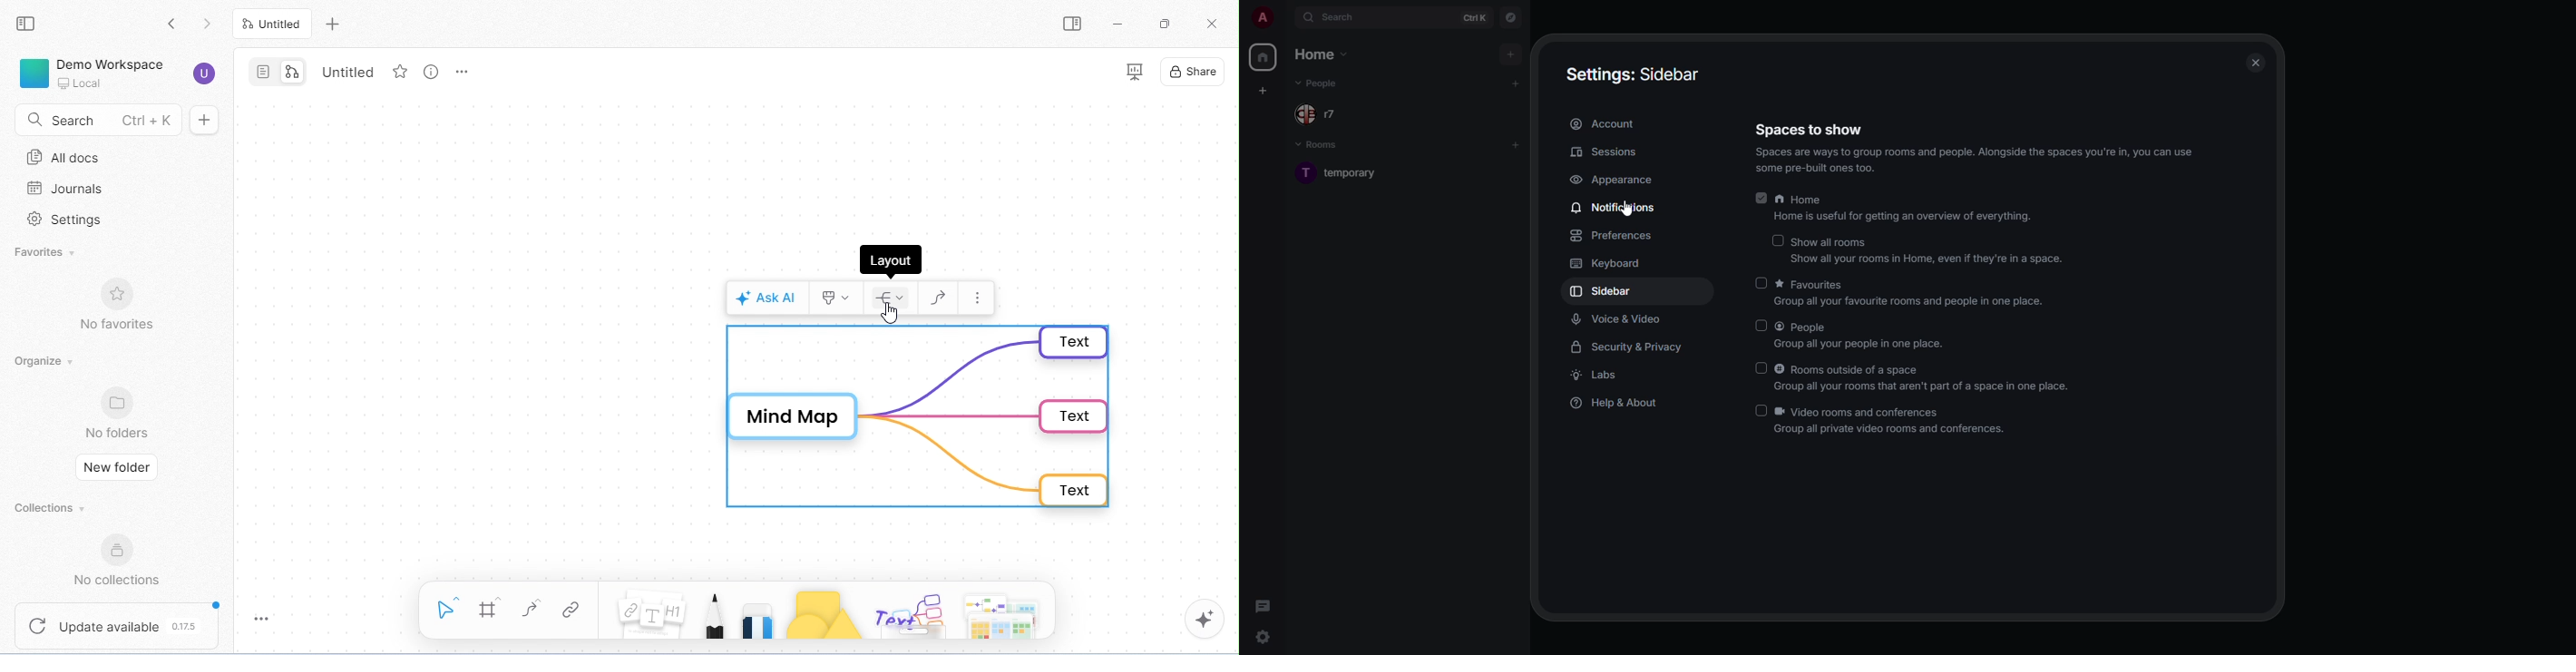 The image size is (2576, 672). I want to click on add, so click(1509, 54).